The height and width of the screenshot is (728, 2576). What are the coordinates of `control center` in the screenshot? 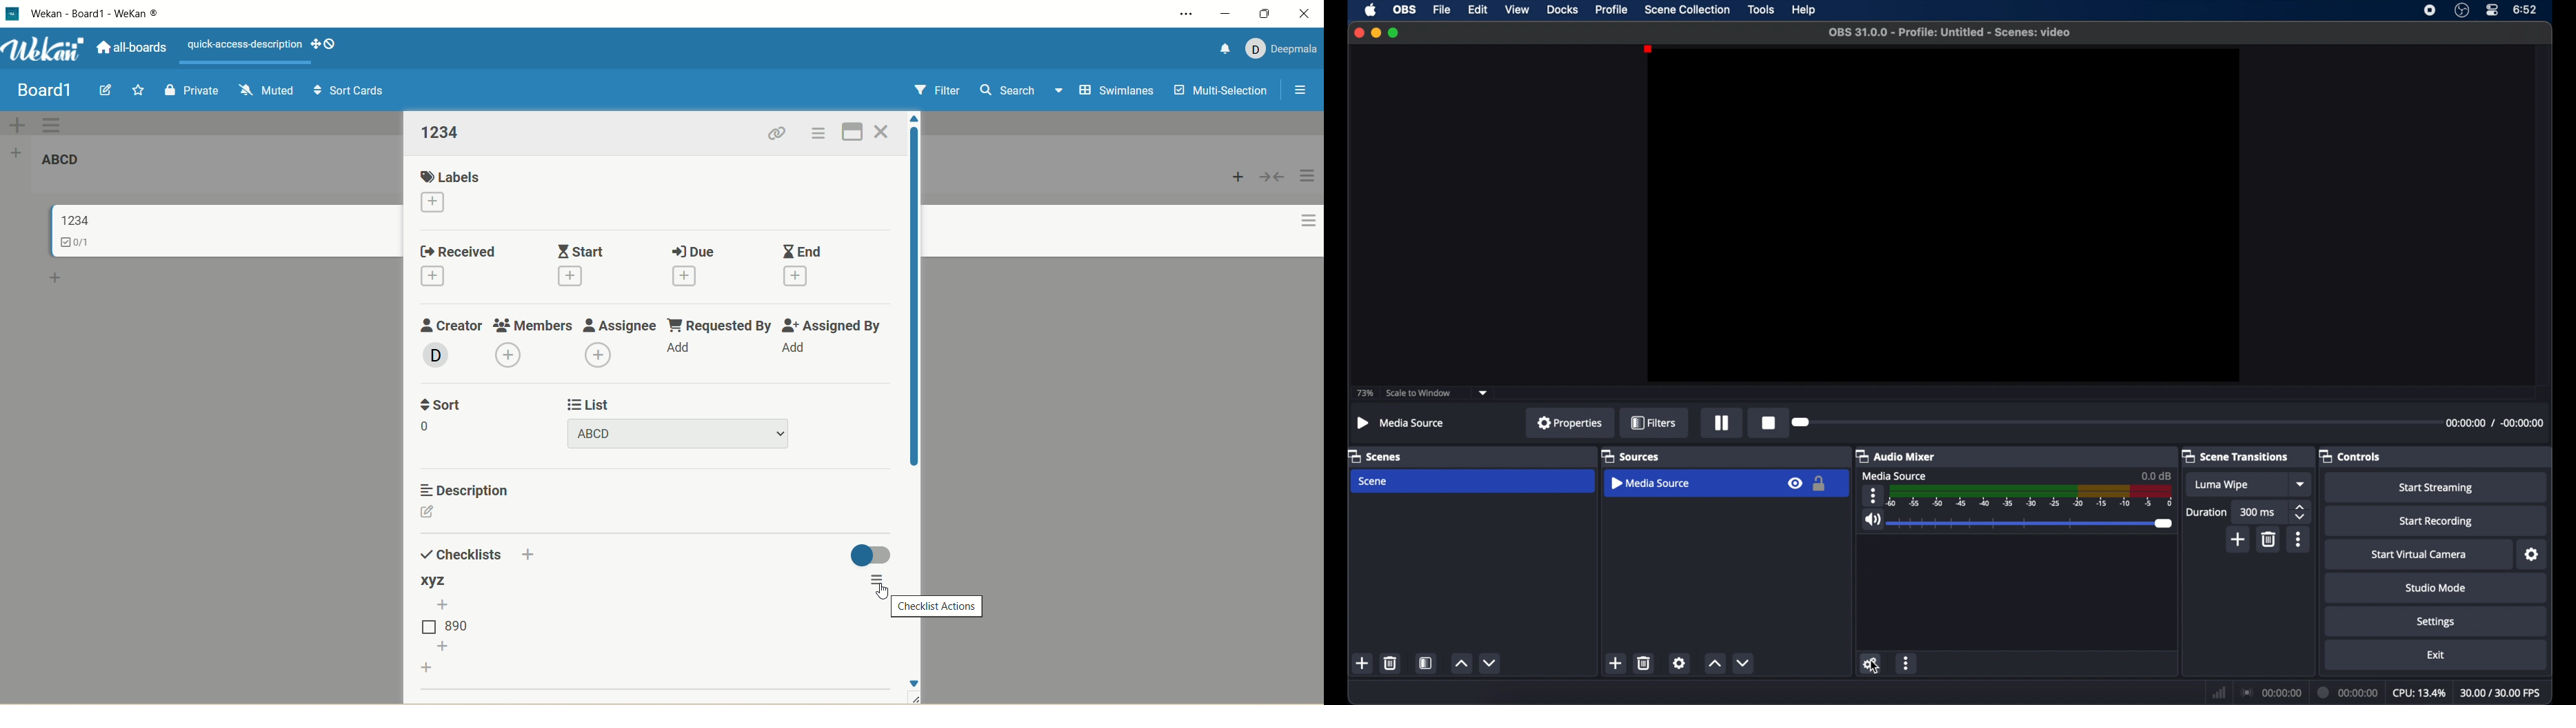 It's located at (2492, 10).